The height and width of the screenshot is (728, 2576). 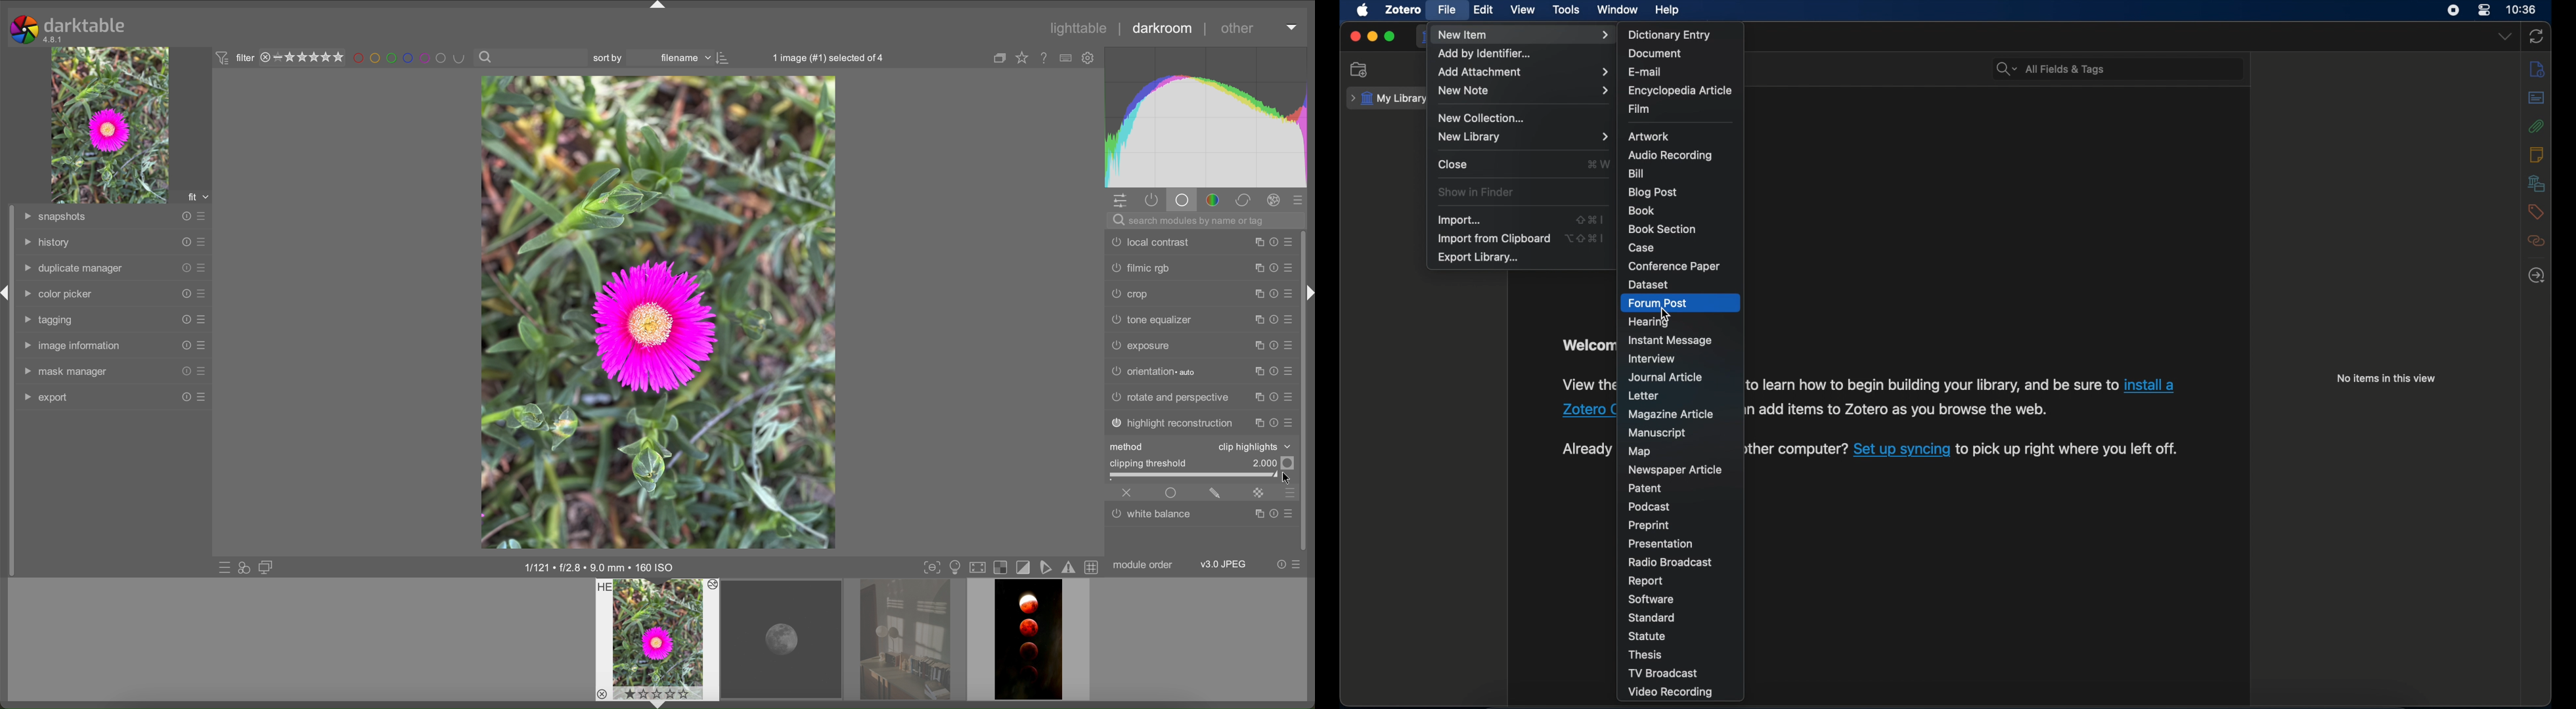 What do you see at coordinates (1154, 517) in the screenshot?
I see `white balance` at bounding box center [1154, 517].